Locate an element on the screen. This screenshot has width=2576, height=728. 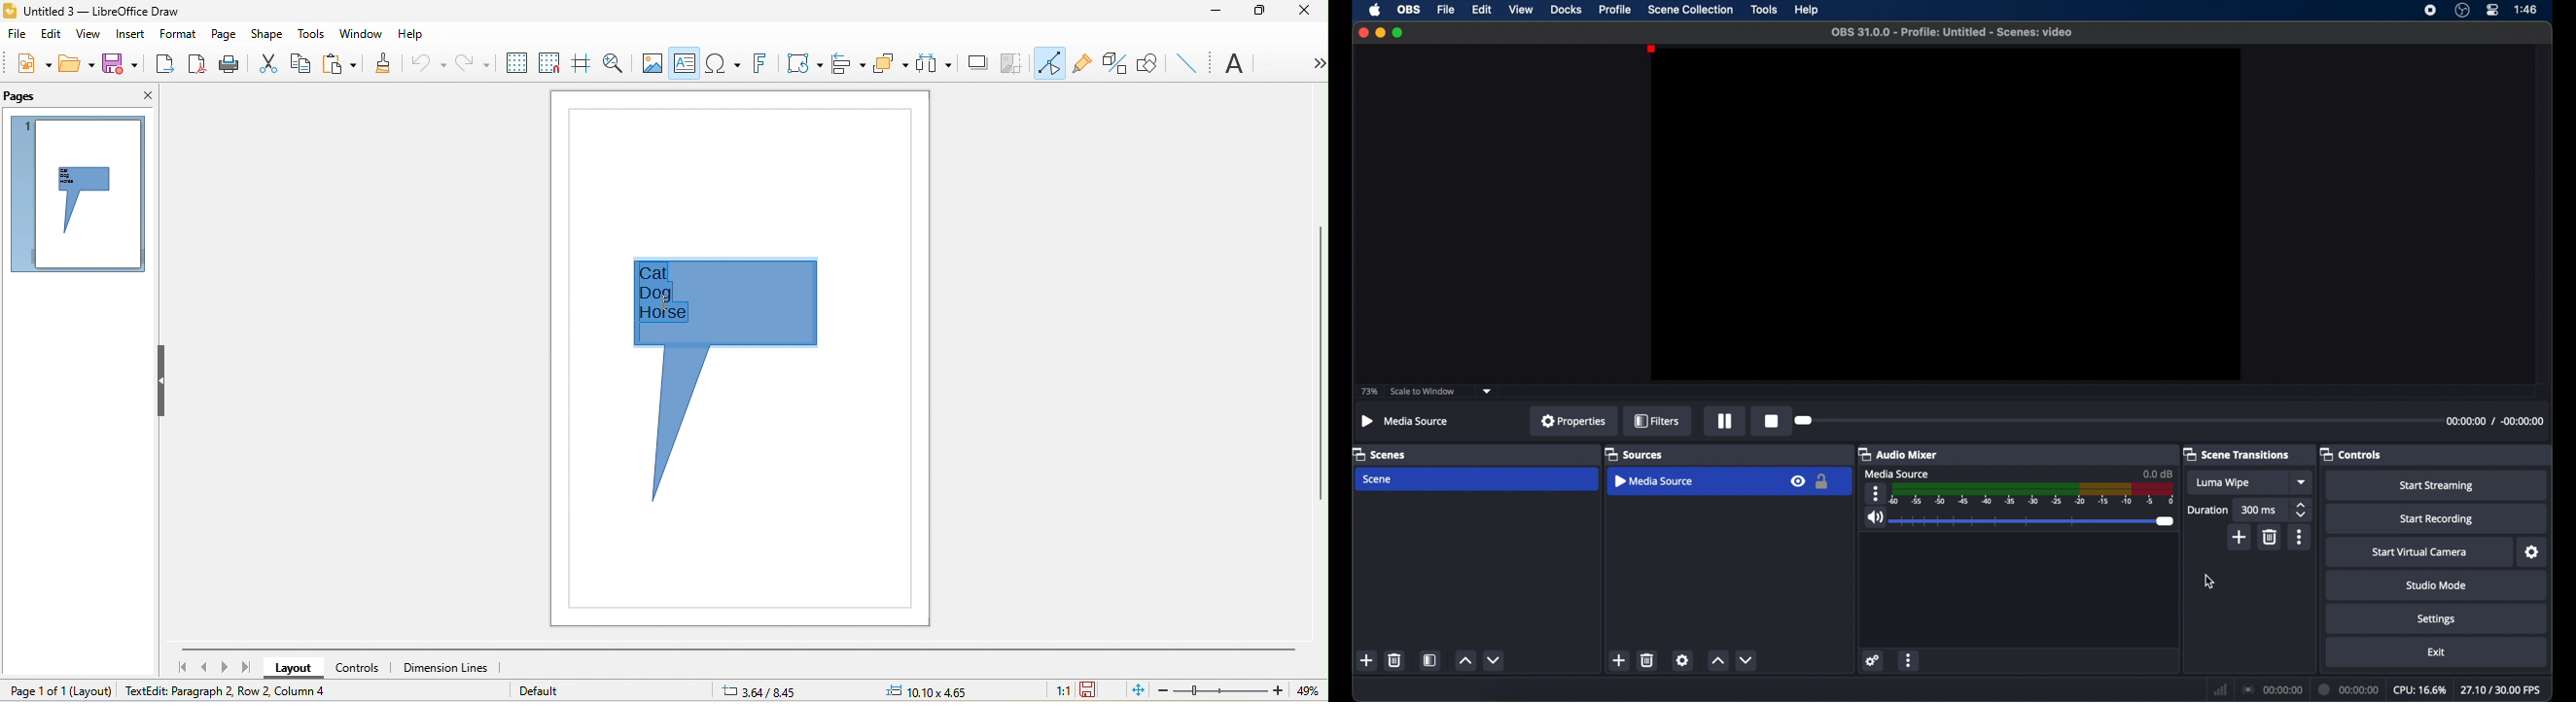
cat is located at coordinates (670, 273).